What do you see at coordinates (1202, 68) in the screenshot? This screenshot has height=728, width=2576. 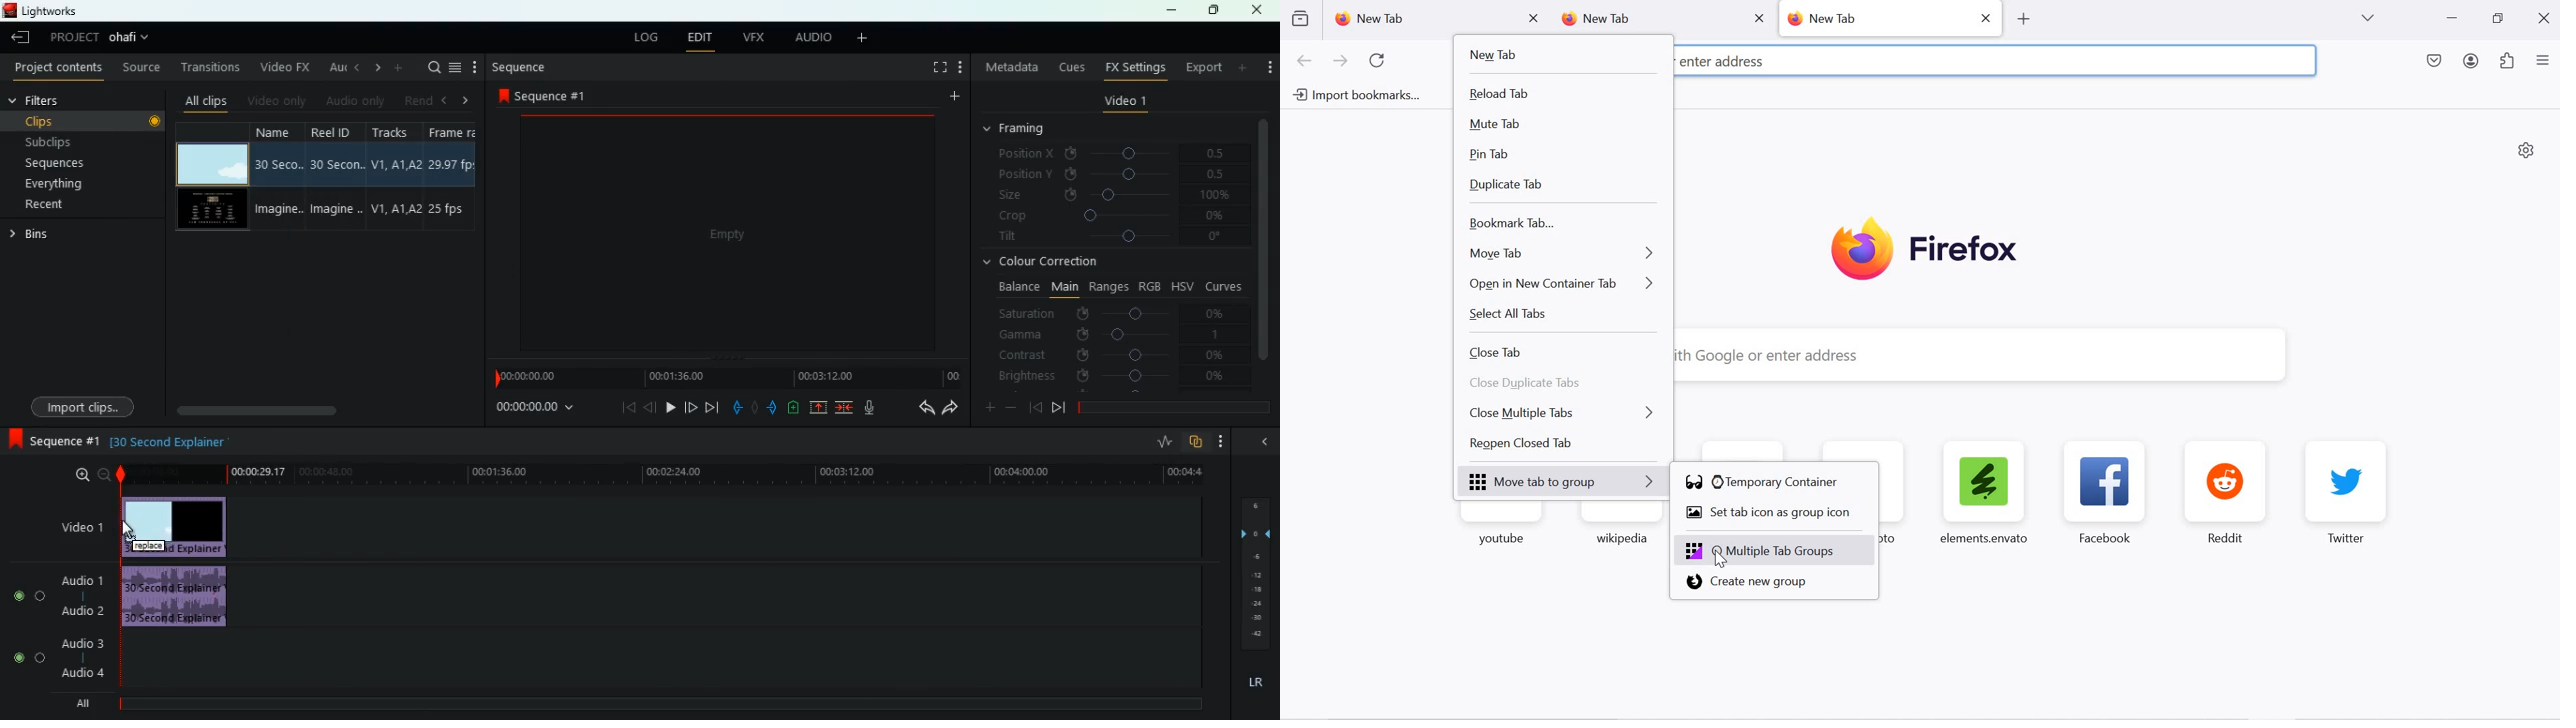 I see `export` at bounding box center [1202, 68].